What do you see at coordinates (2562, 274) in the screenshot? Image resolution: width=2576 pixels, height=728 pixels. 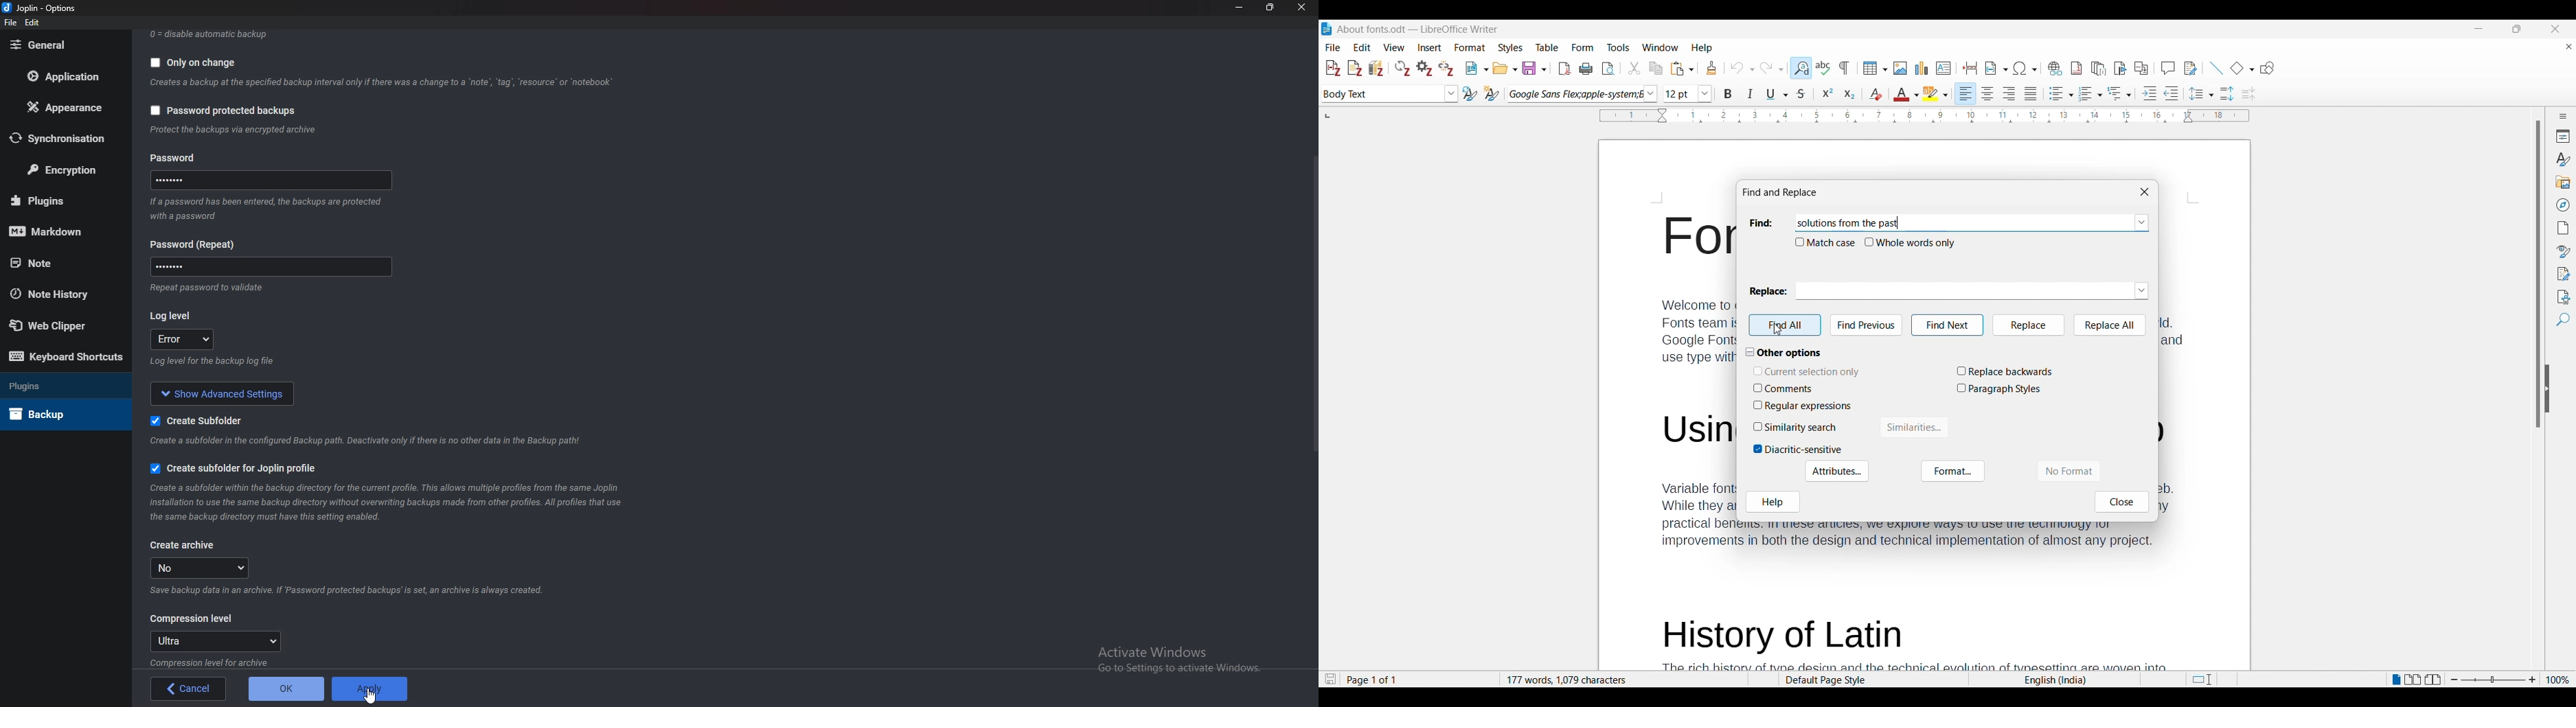 I see `Manage changes` at bounding box center [2562, 274].